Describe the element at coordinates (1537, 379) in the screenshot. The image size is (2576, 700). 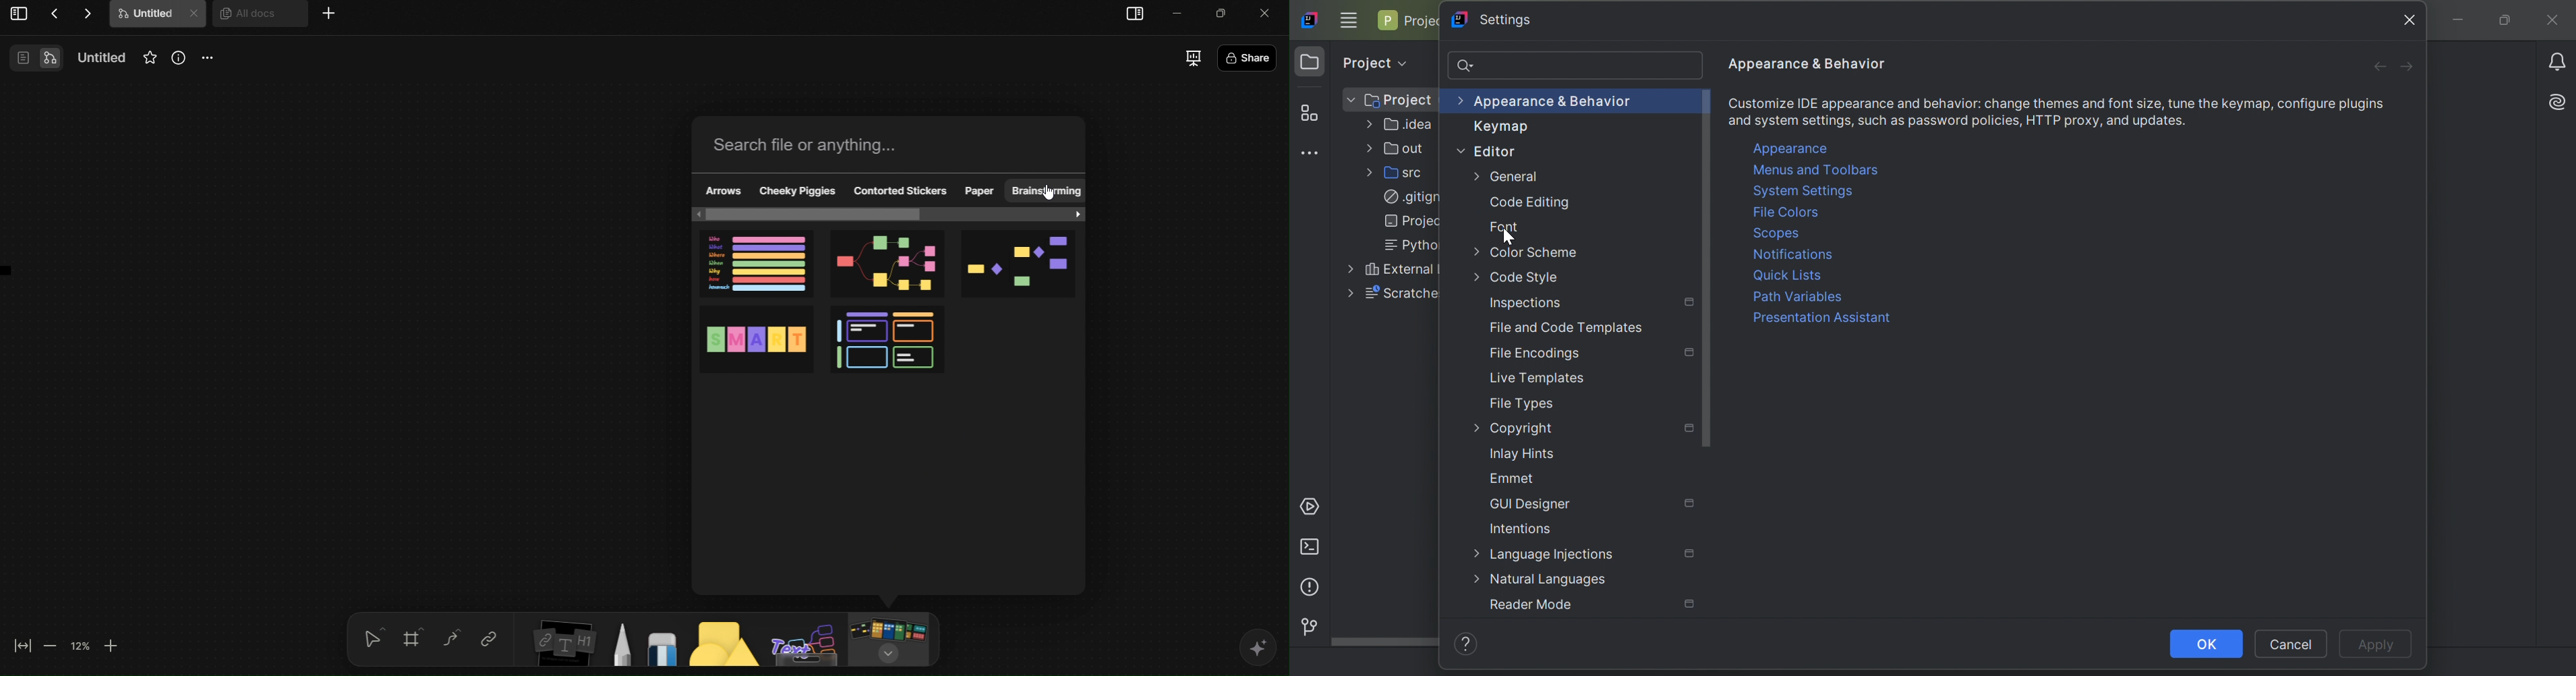
I see `Live templates` at that location.